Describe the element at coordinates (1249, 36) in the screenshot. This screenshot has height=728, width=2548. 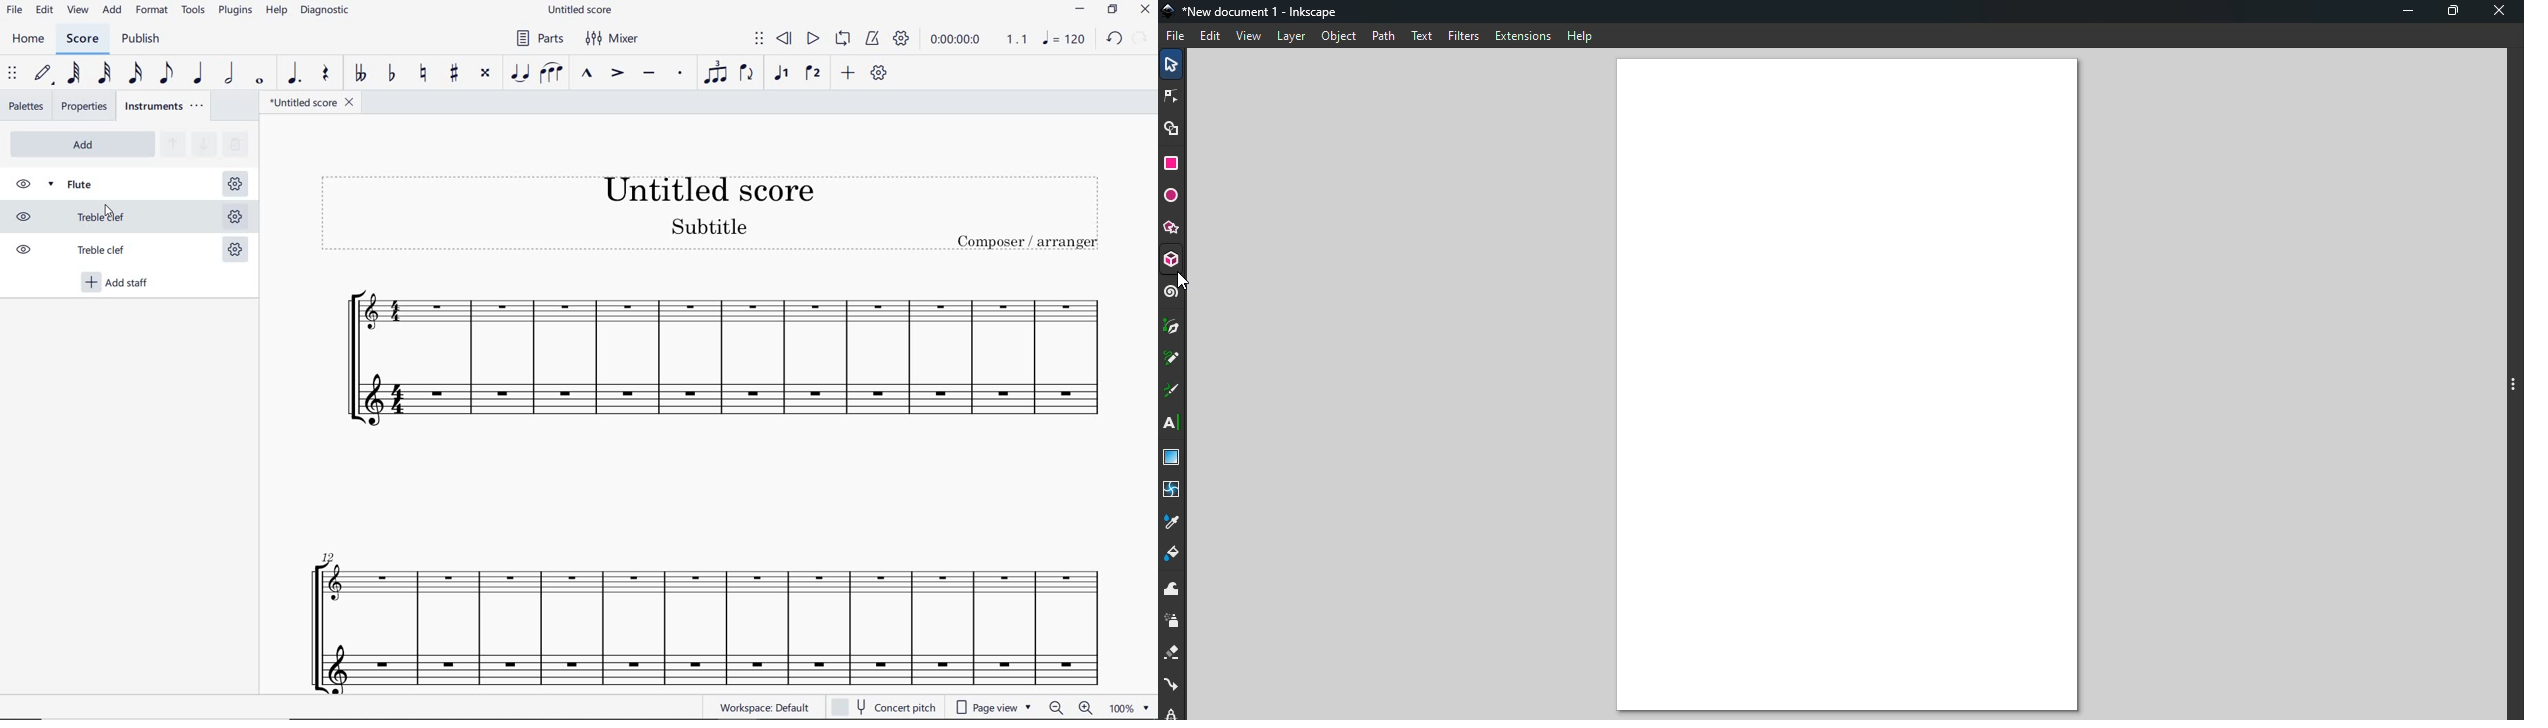
I see `View` at that location.